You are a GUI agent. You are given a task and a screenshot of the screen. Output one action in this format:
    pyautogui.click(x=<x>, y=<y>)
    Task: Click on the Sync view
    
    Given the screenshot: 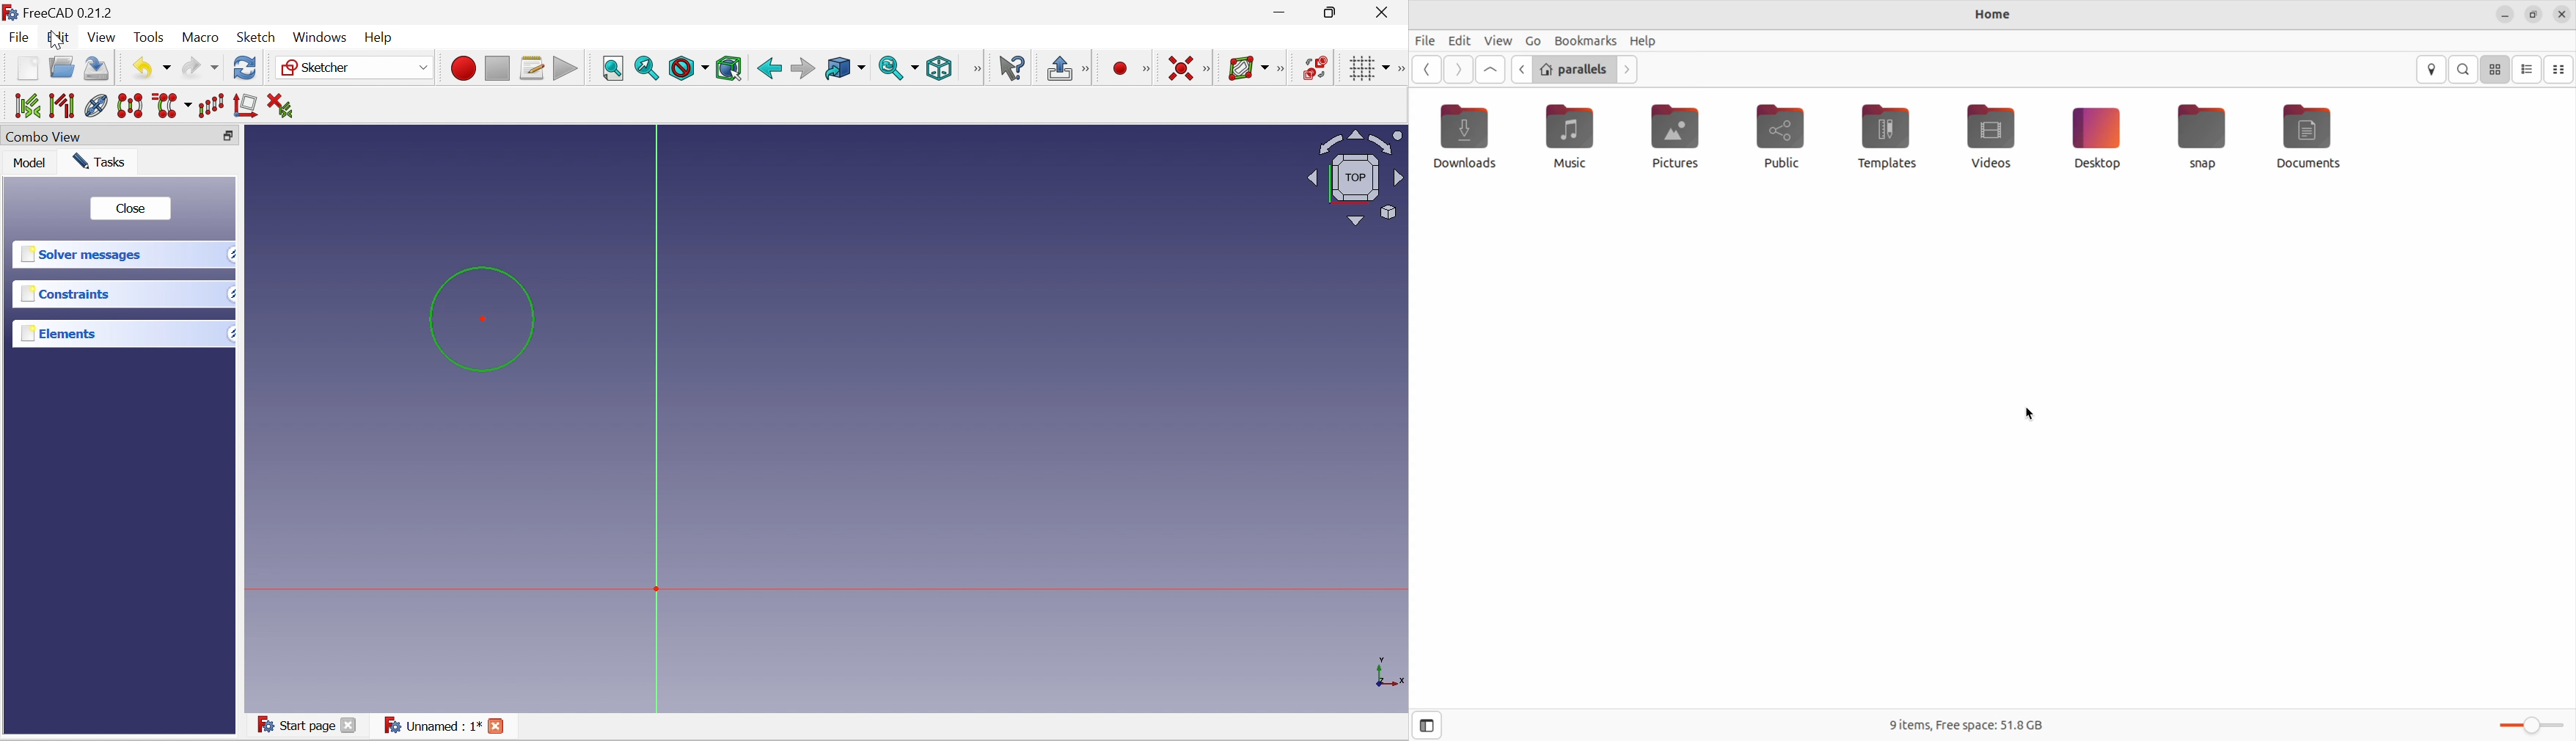 What is the action you would take?
    pyautogui.click(x=896, y=69)
    